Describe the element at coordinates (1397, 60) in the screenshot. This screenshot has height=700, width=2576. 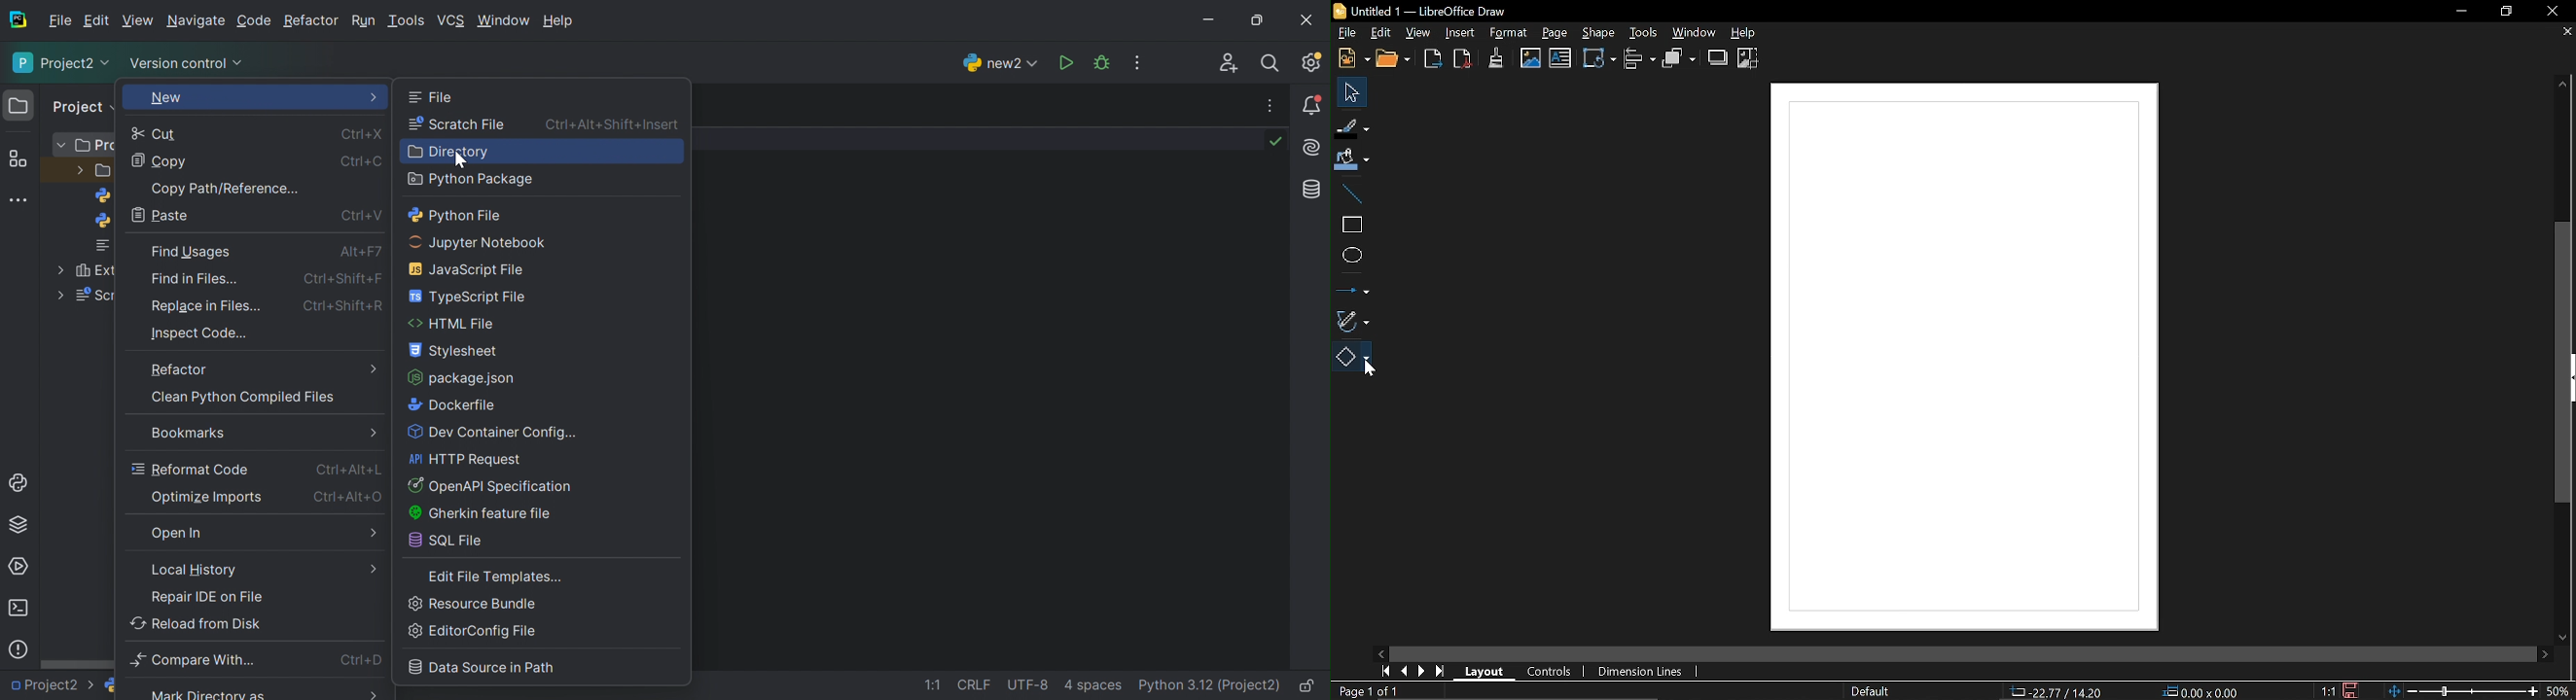
I see `Open` at that location.